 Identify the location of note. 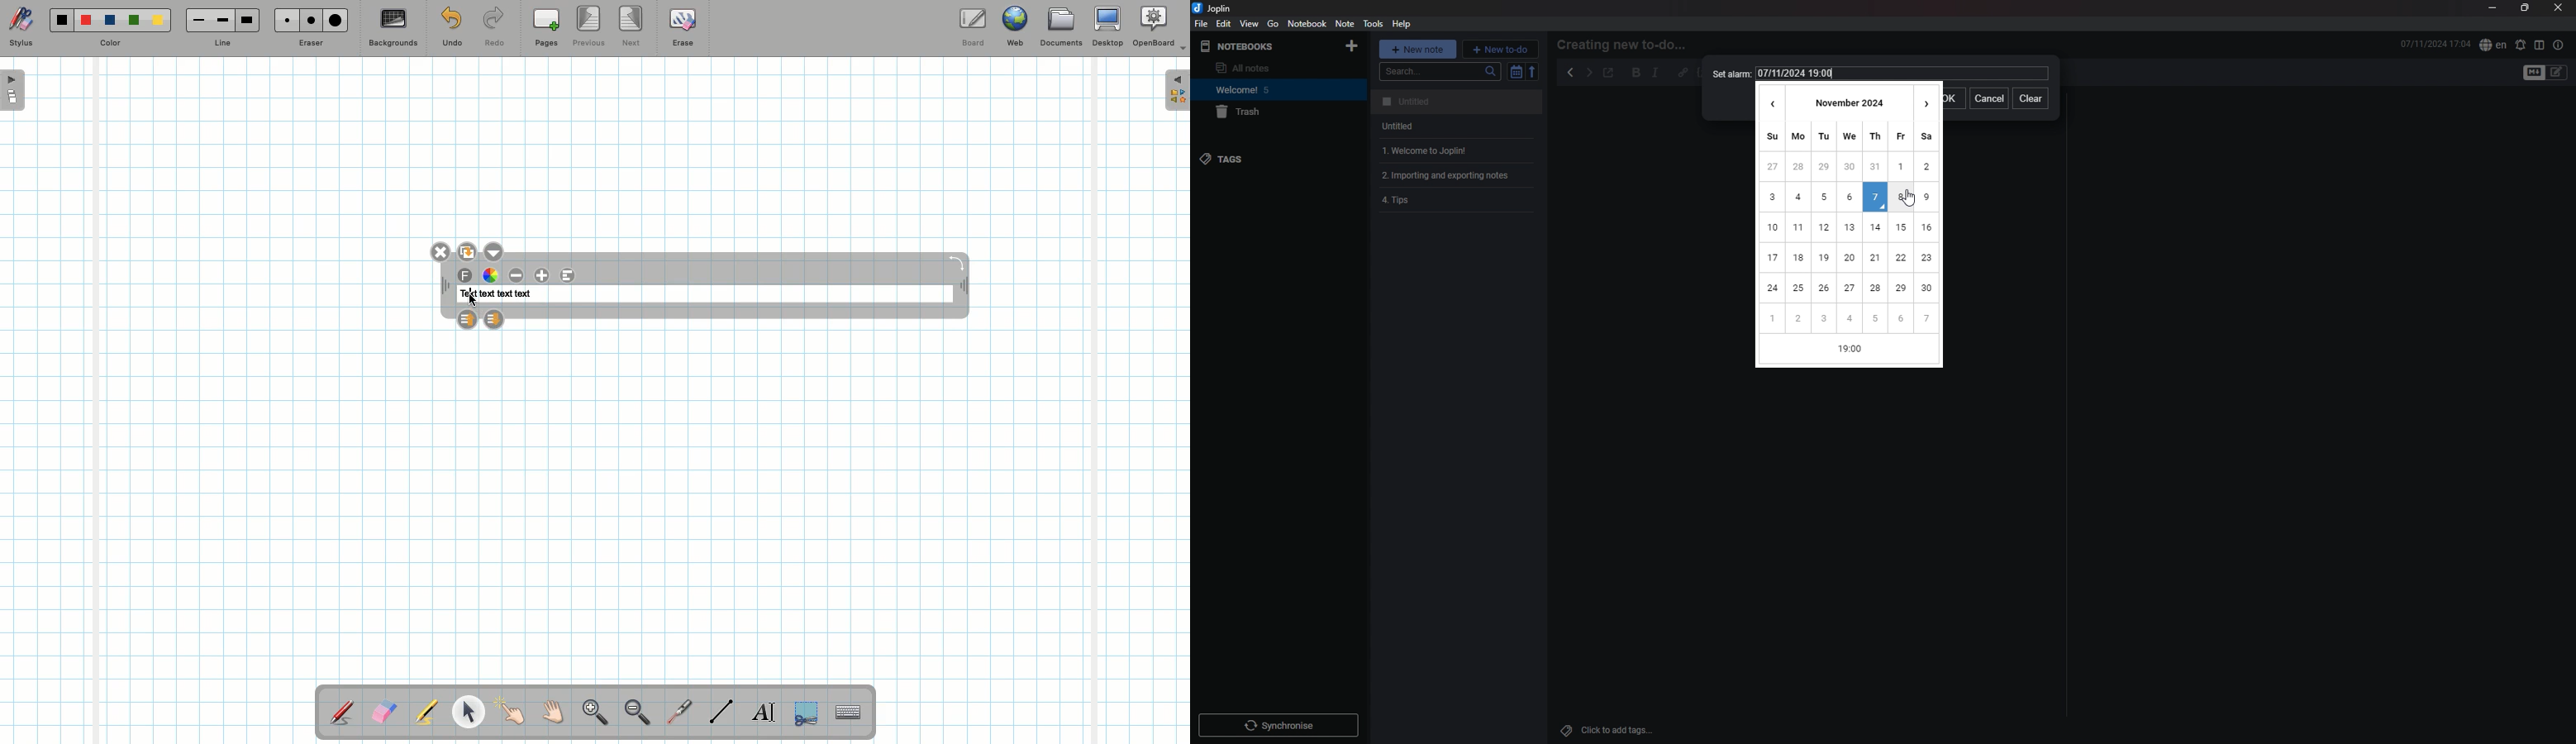
(1345, 24).